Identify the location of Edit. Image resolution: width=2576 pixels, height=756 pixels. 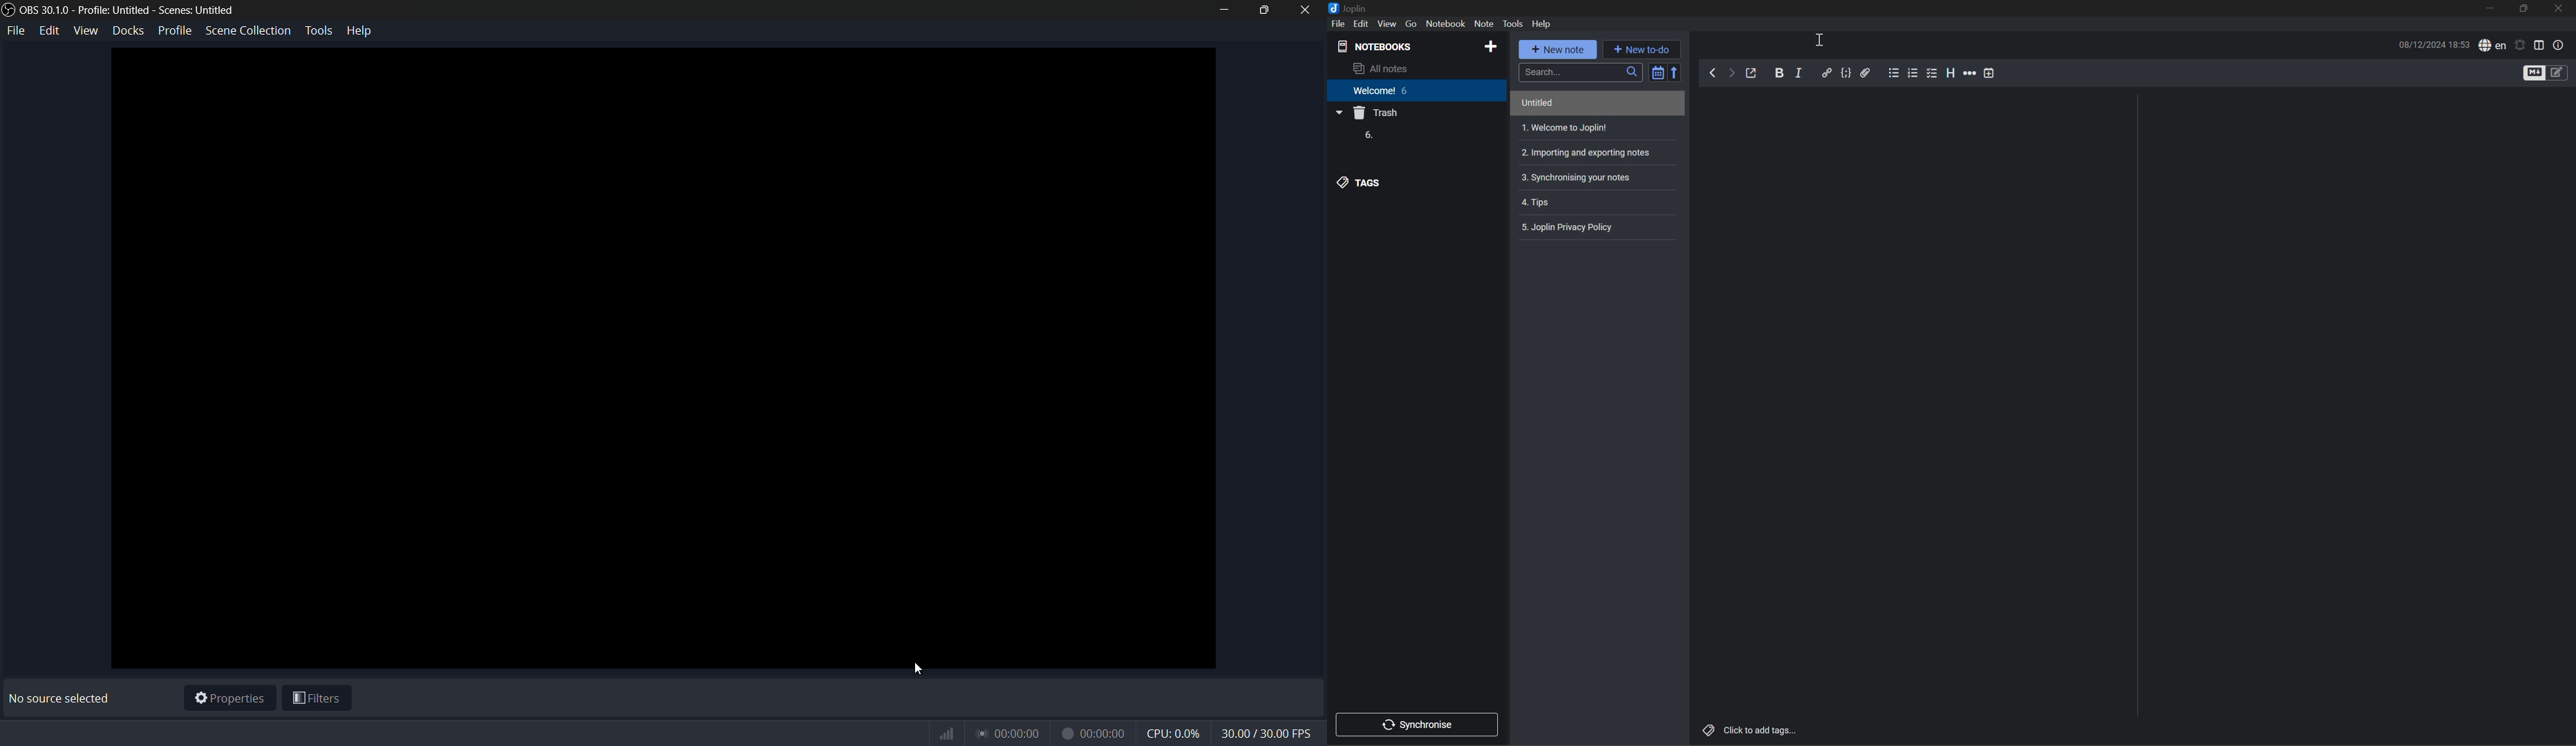
(1363, 24).